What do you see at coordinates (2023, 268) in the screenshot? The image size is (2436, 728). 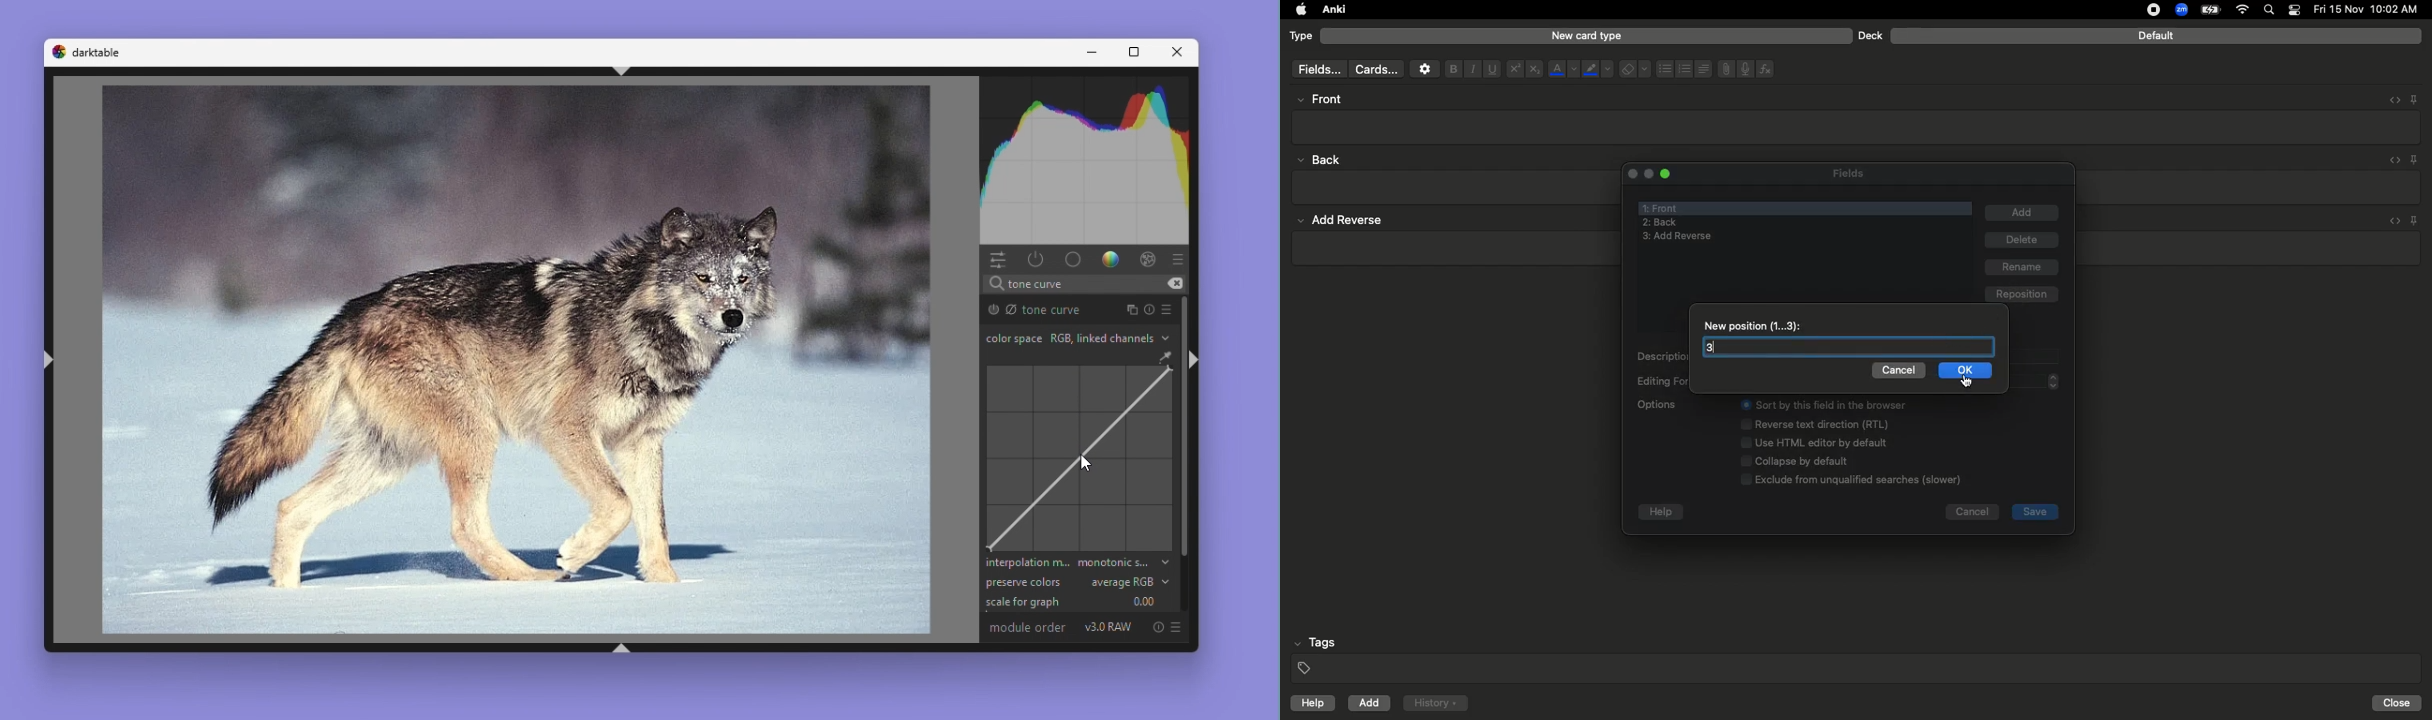 I see `rename` at bounding box center [2023, 268].